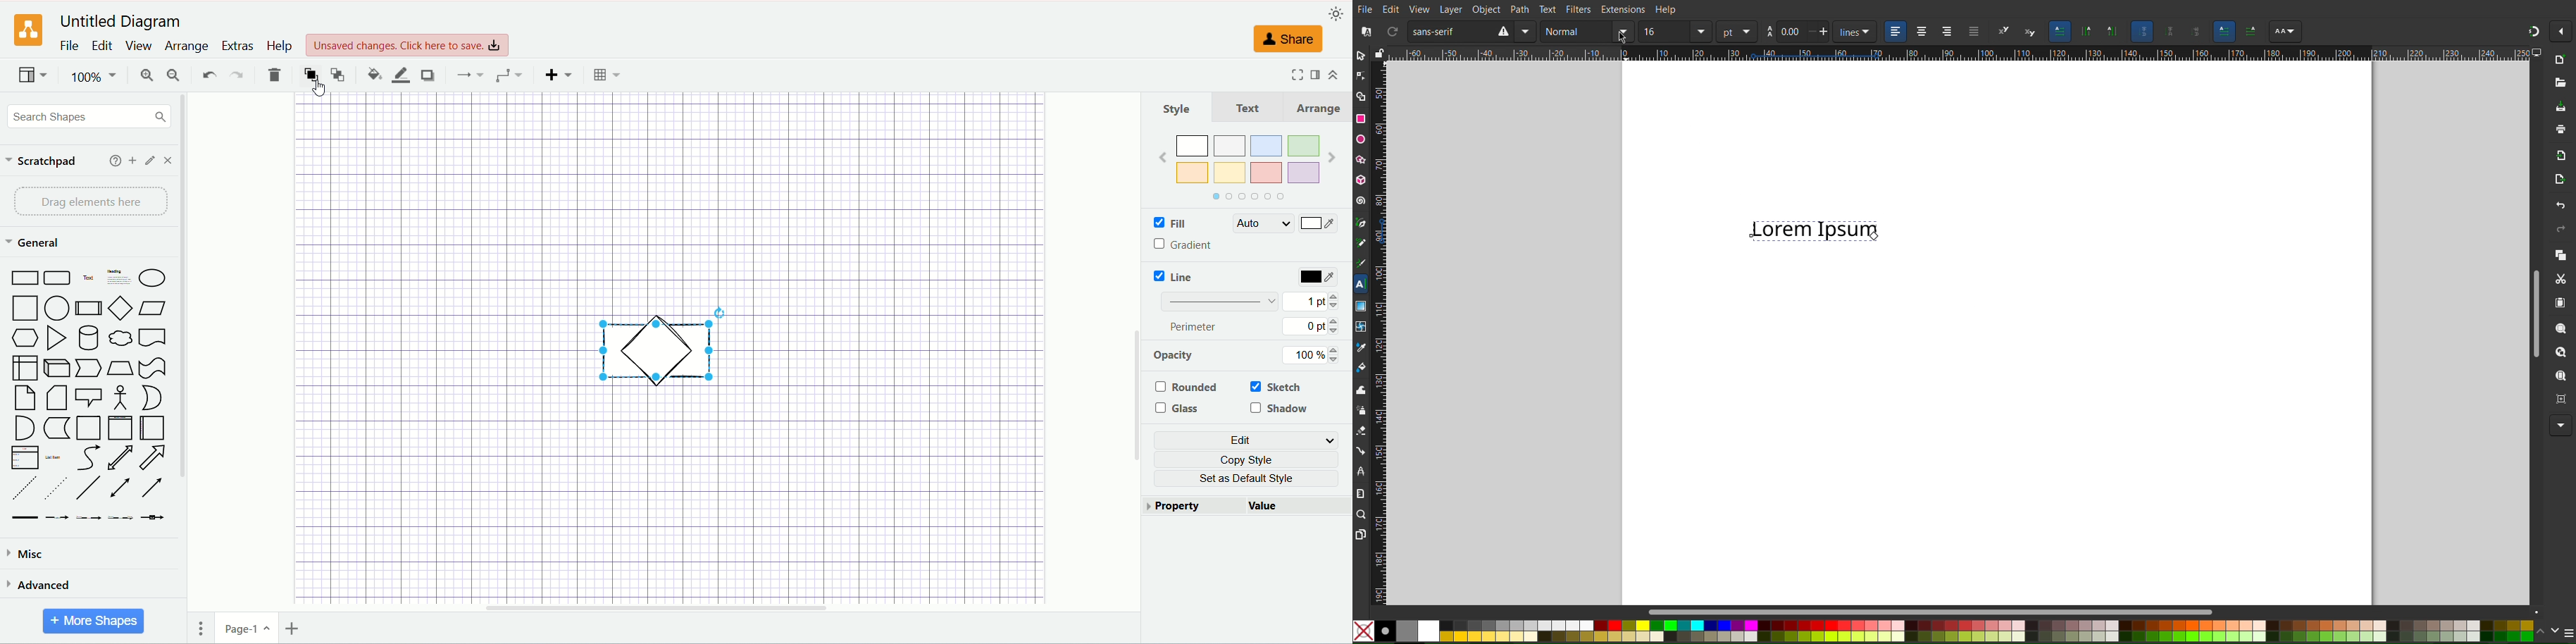  I want to click on rounded, so click(1186, 388).